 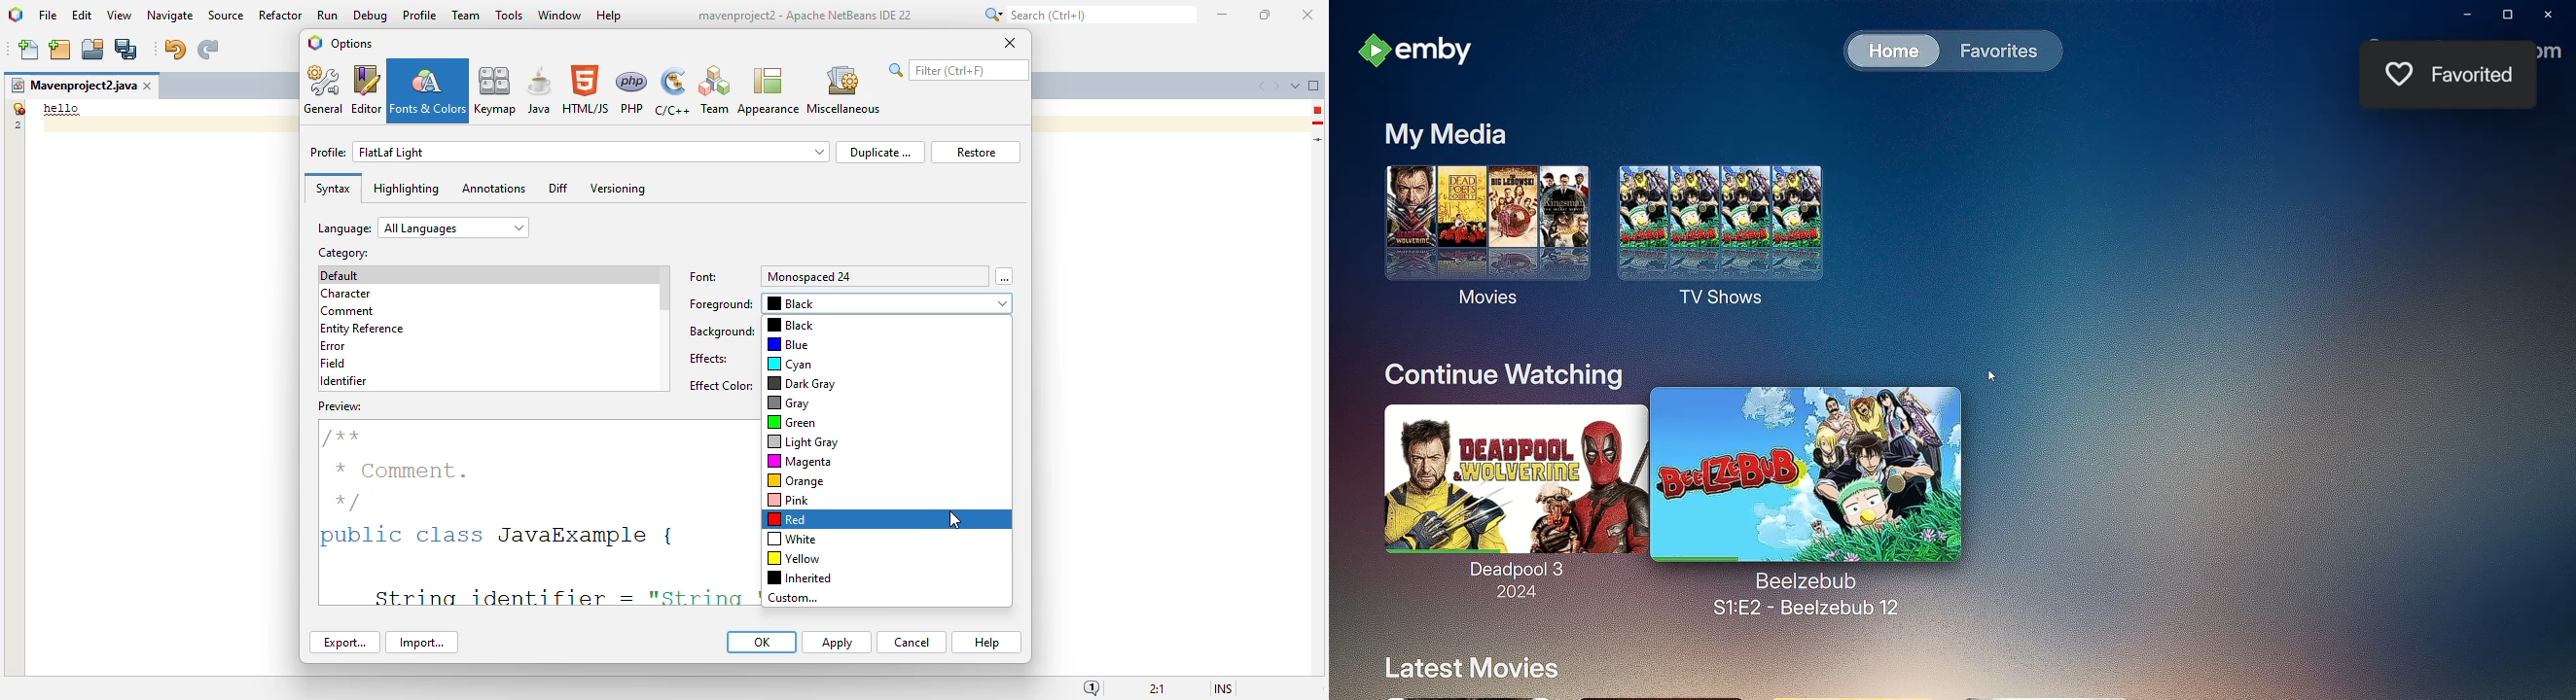 I want to click on line numbers, so click(x=17, y=116).